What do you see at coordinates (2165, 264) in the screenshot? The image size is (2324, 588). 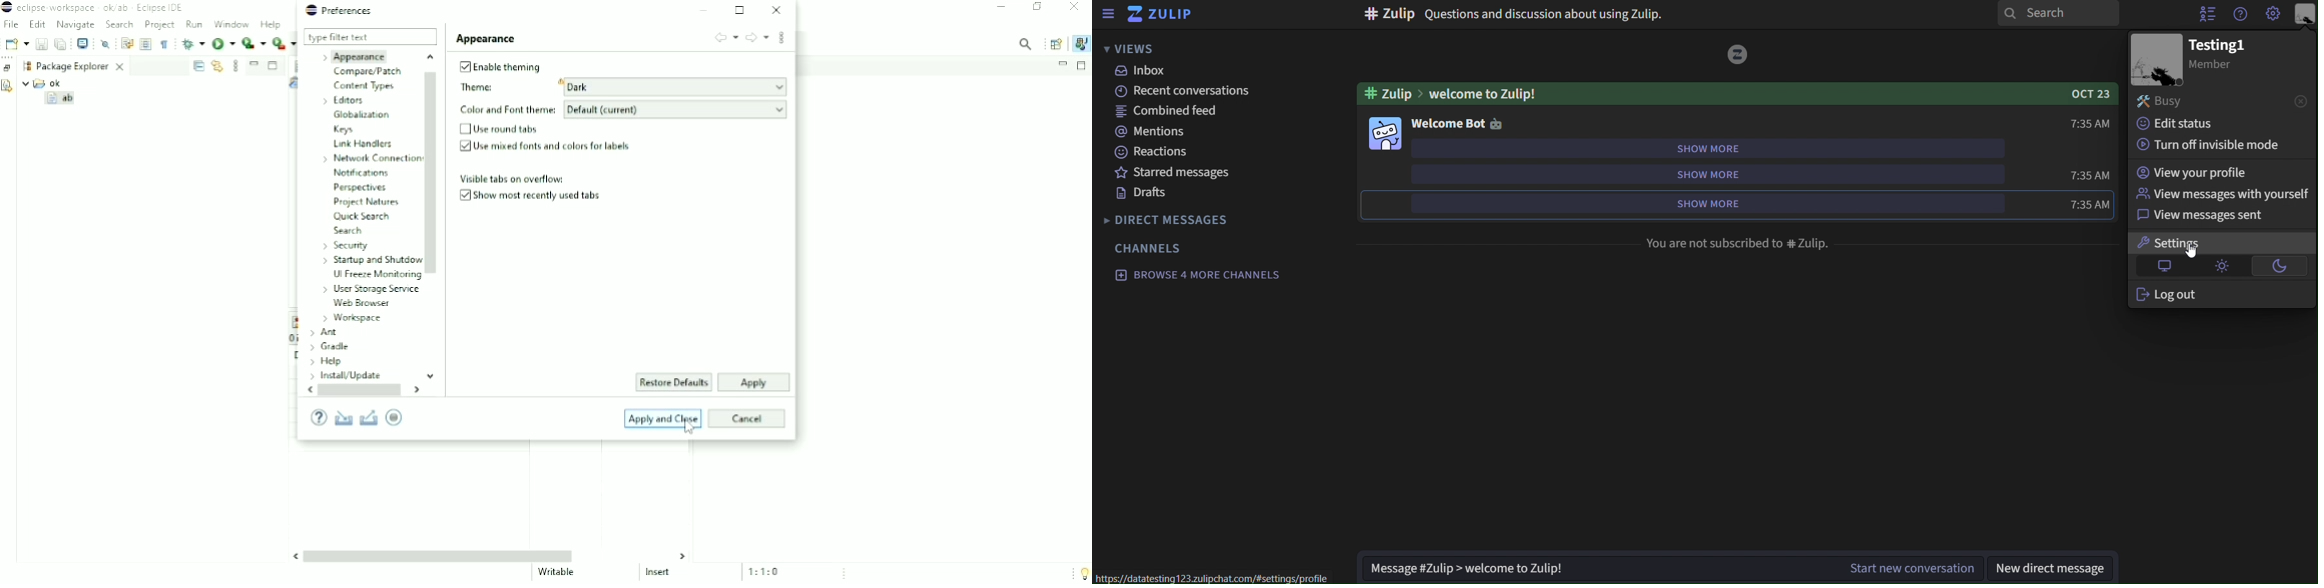 I see `default theme` at bounding box center [2165, 264].